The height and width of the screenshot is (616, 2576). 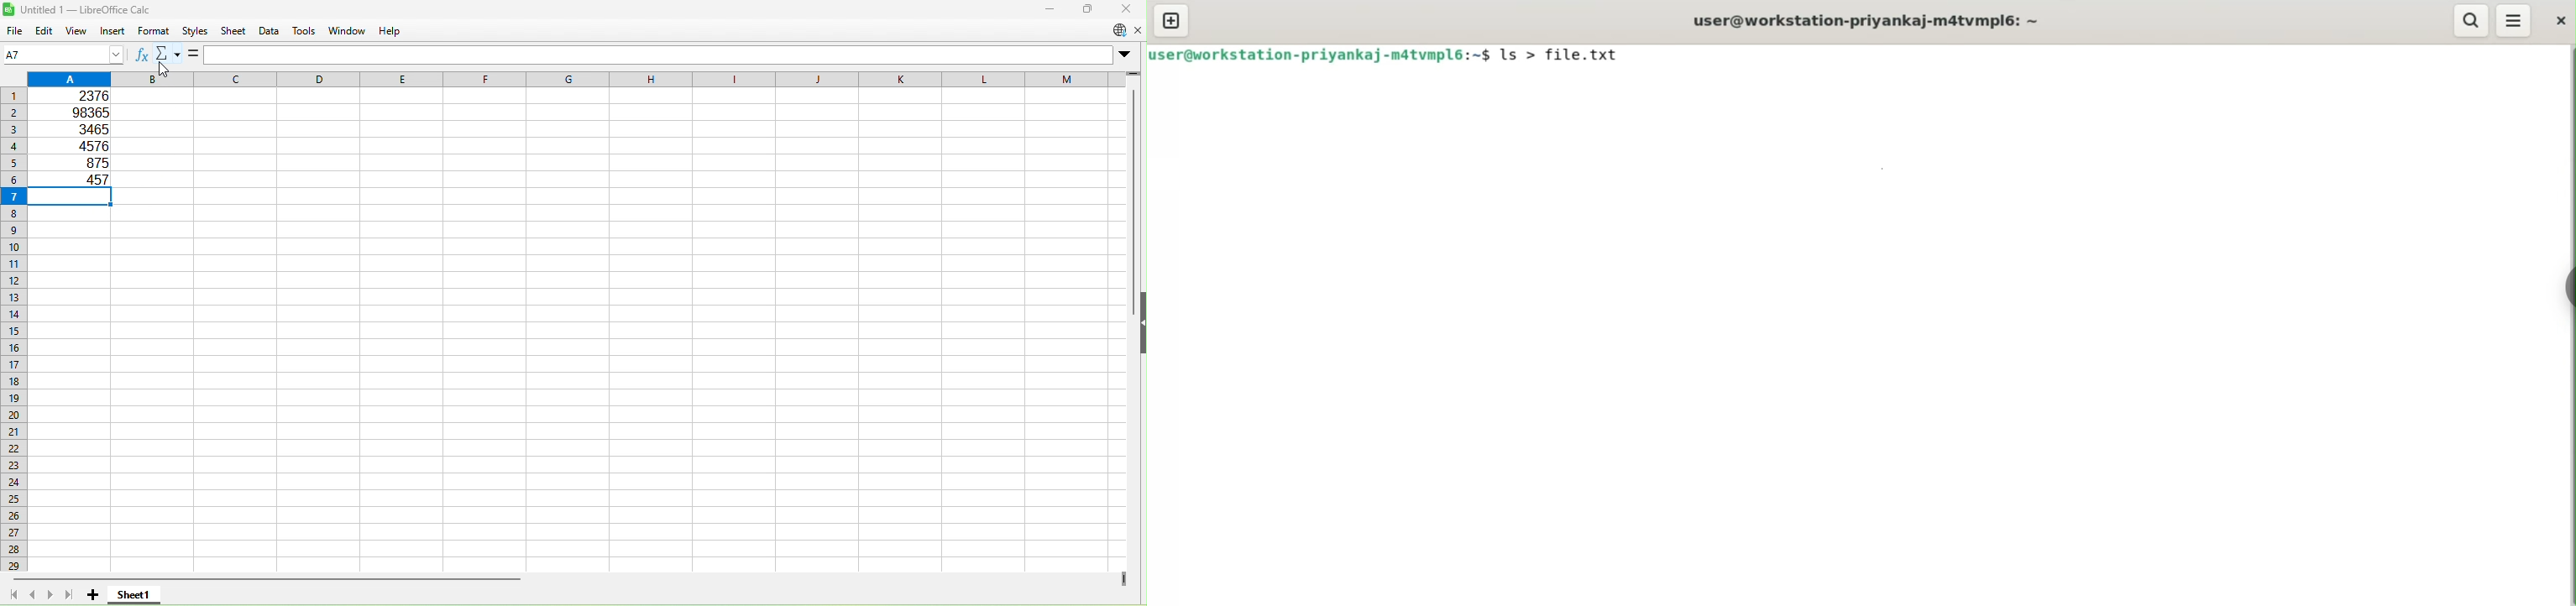 What do you see at coordinates (1141, 322) in the screenshot?
I see `Show` at bounding box center [1141, 322].